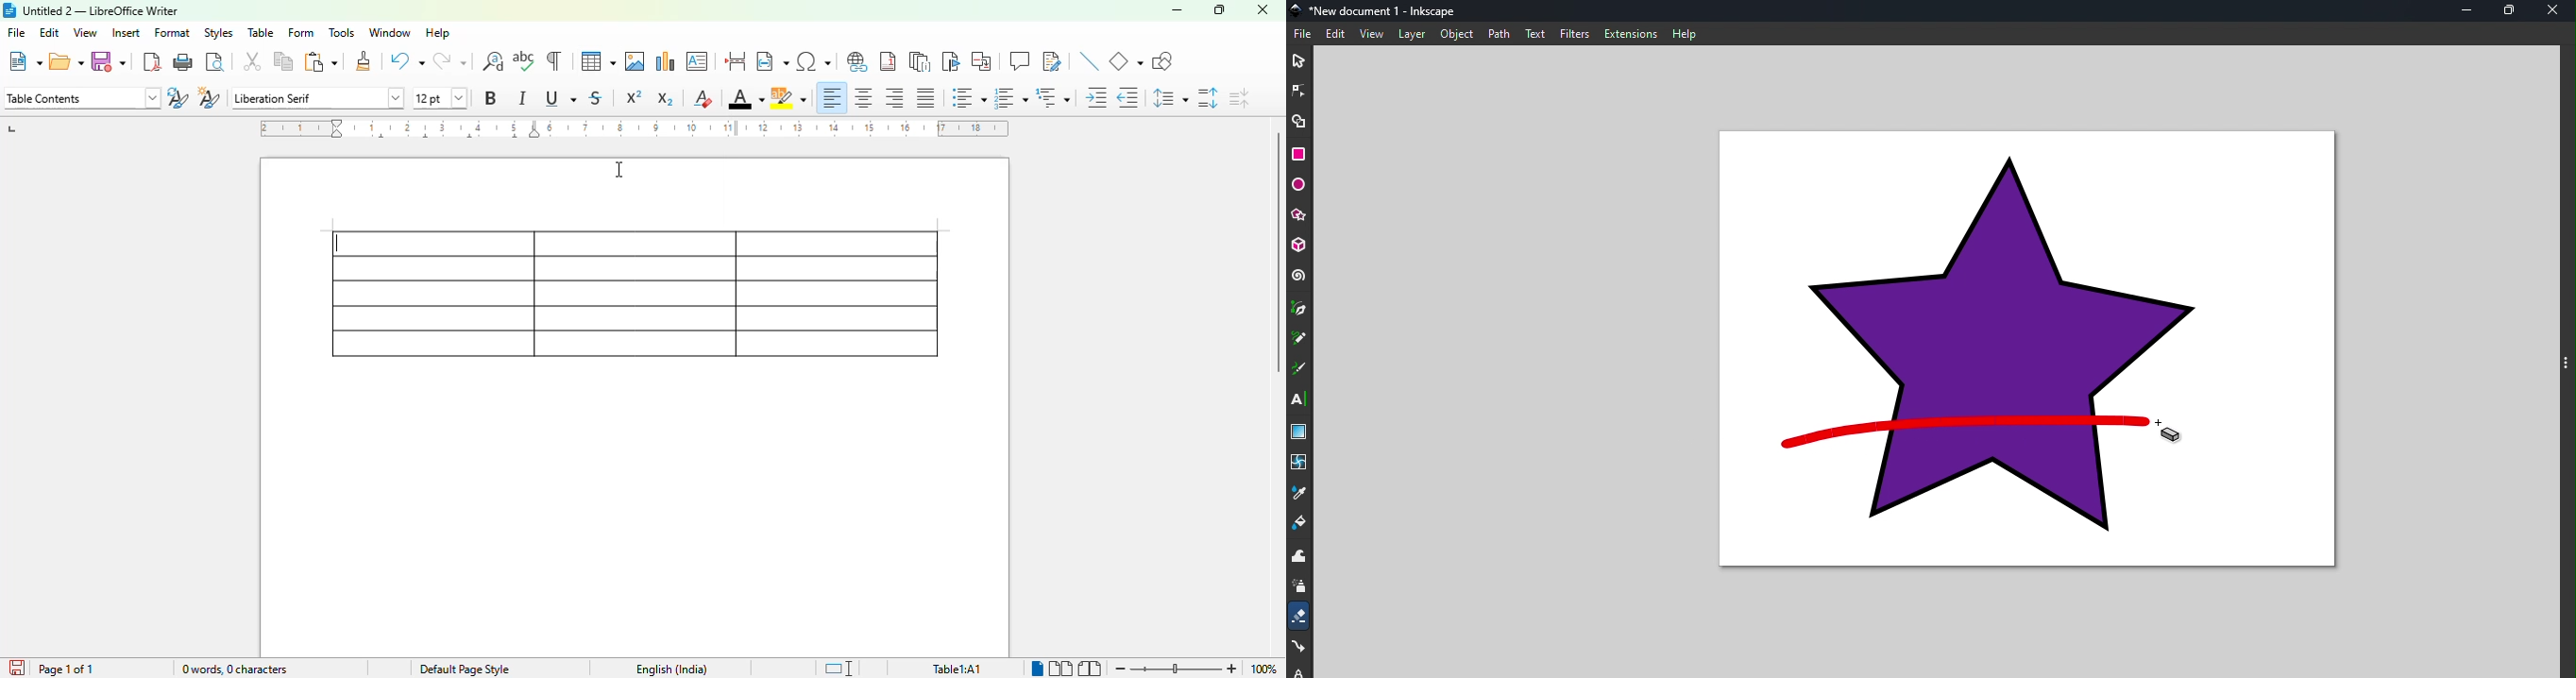 The image size is (2576, 700). I want to click on multi-page view, so click(1062, 669).